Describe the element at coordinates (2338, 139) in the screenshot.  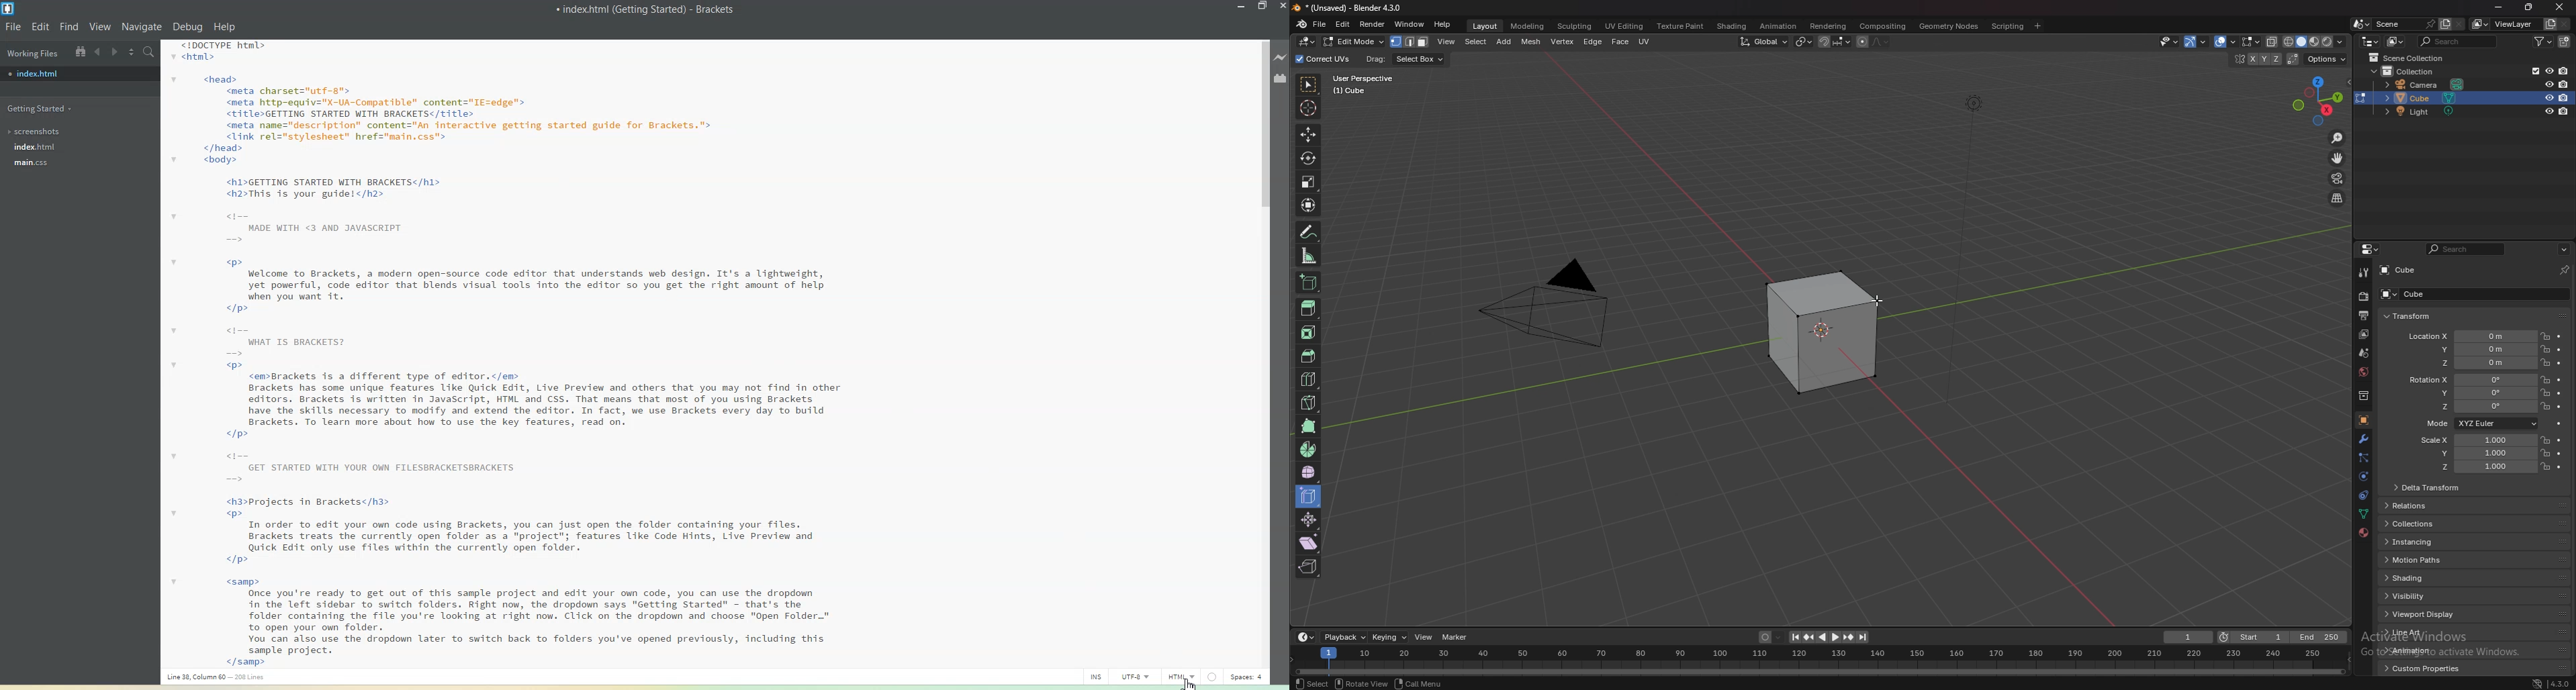
I see `zoom` at that location.